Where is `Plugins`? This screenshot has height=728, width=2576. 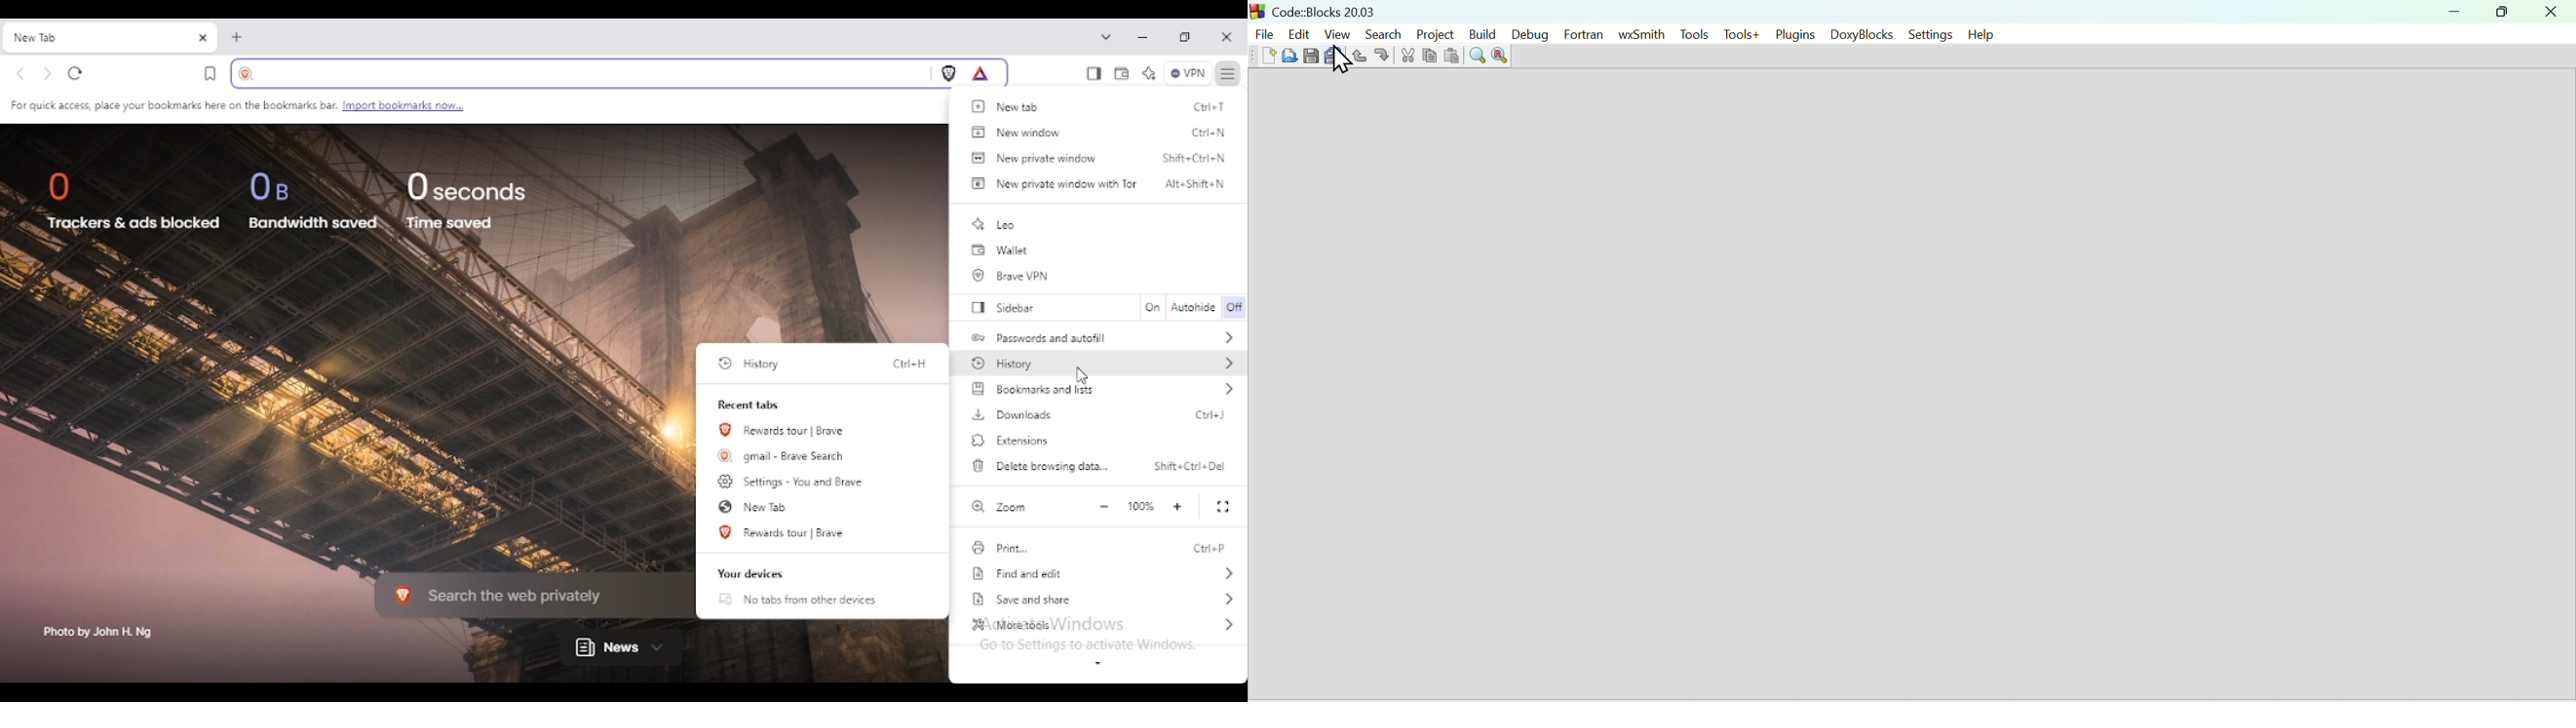 Plugins is located at coordinates (1795, 33).